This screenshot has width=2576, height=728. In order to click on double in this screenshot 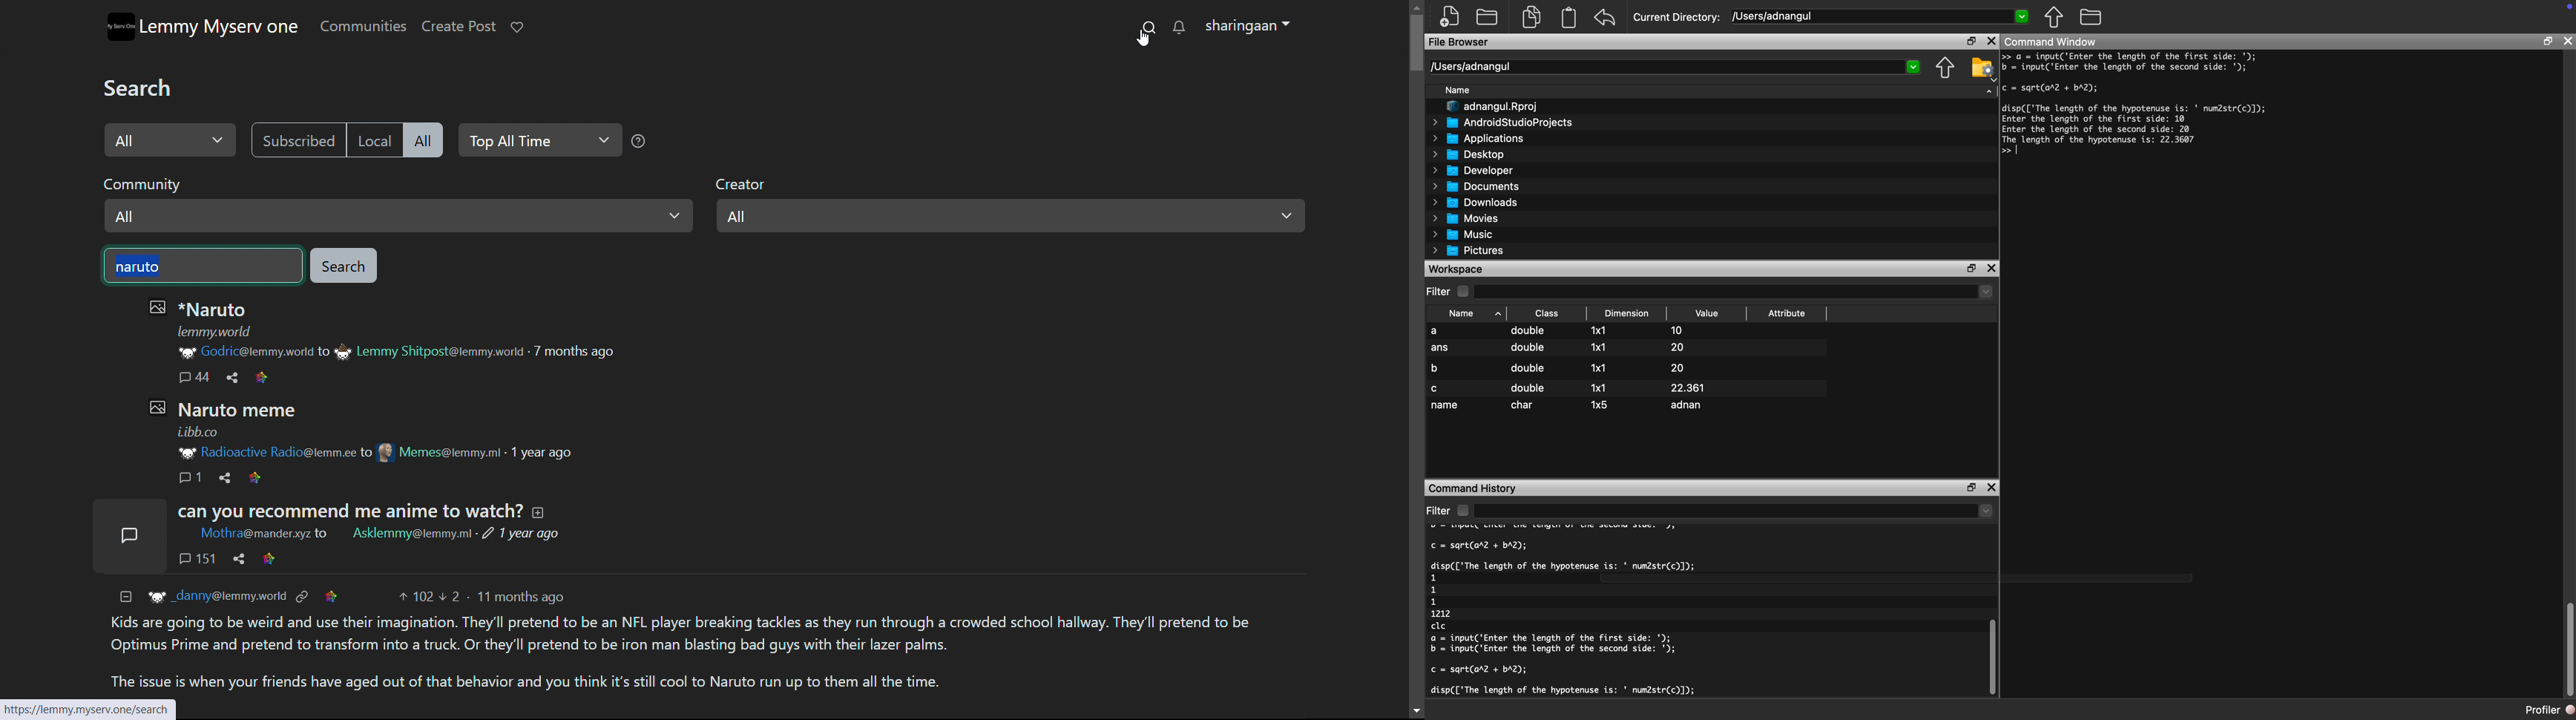, I will do `click(1526, 368)`.